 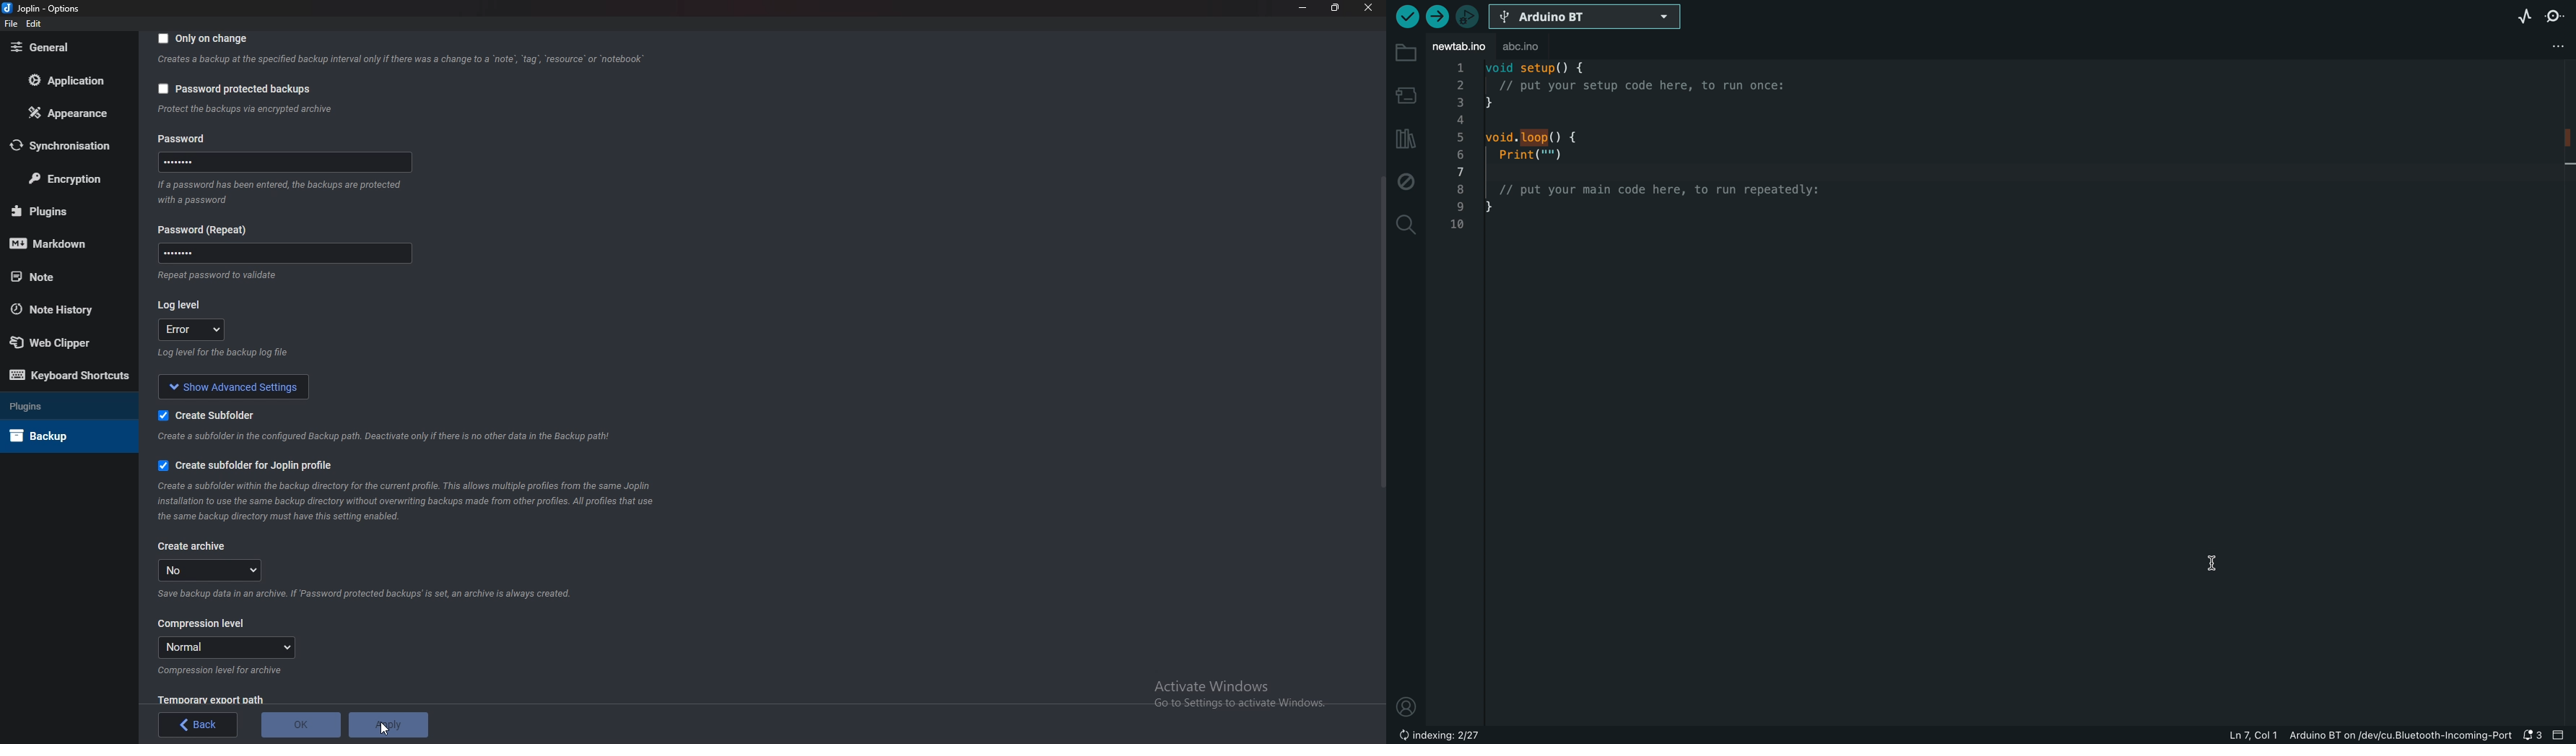 What do you see at coordinates (181, 303) in the screenshot?
I see `Log level` at bounding box center [181, 303].